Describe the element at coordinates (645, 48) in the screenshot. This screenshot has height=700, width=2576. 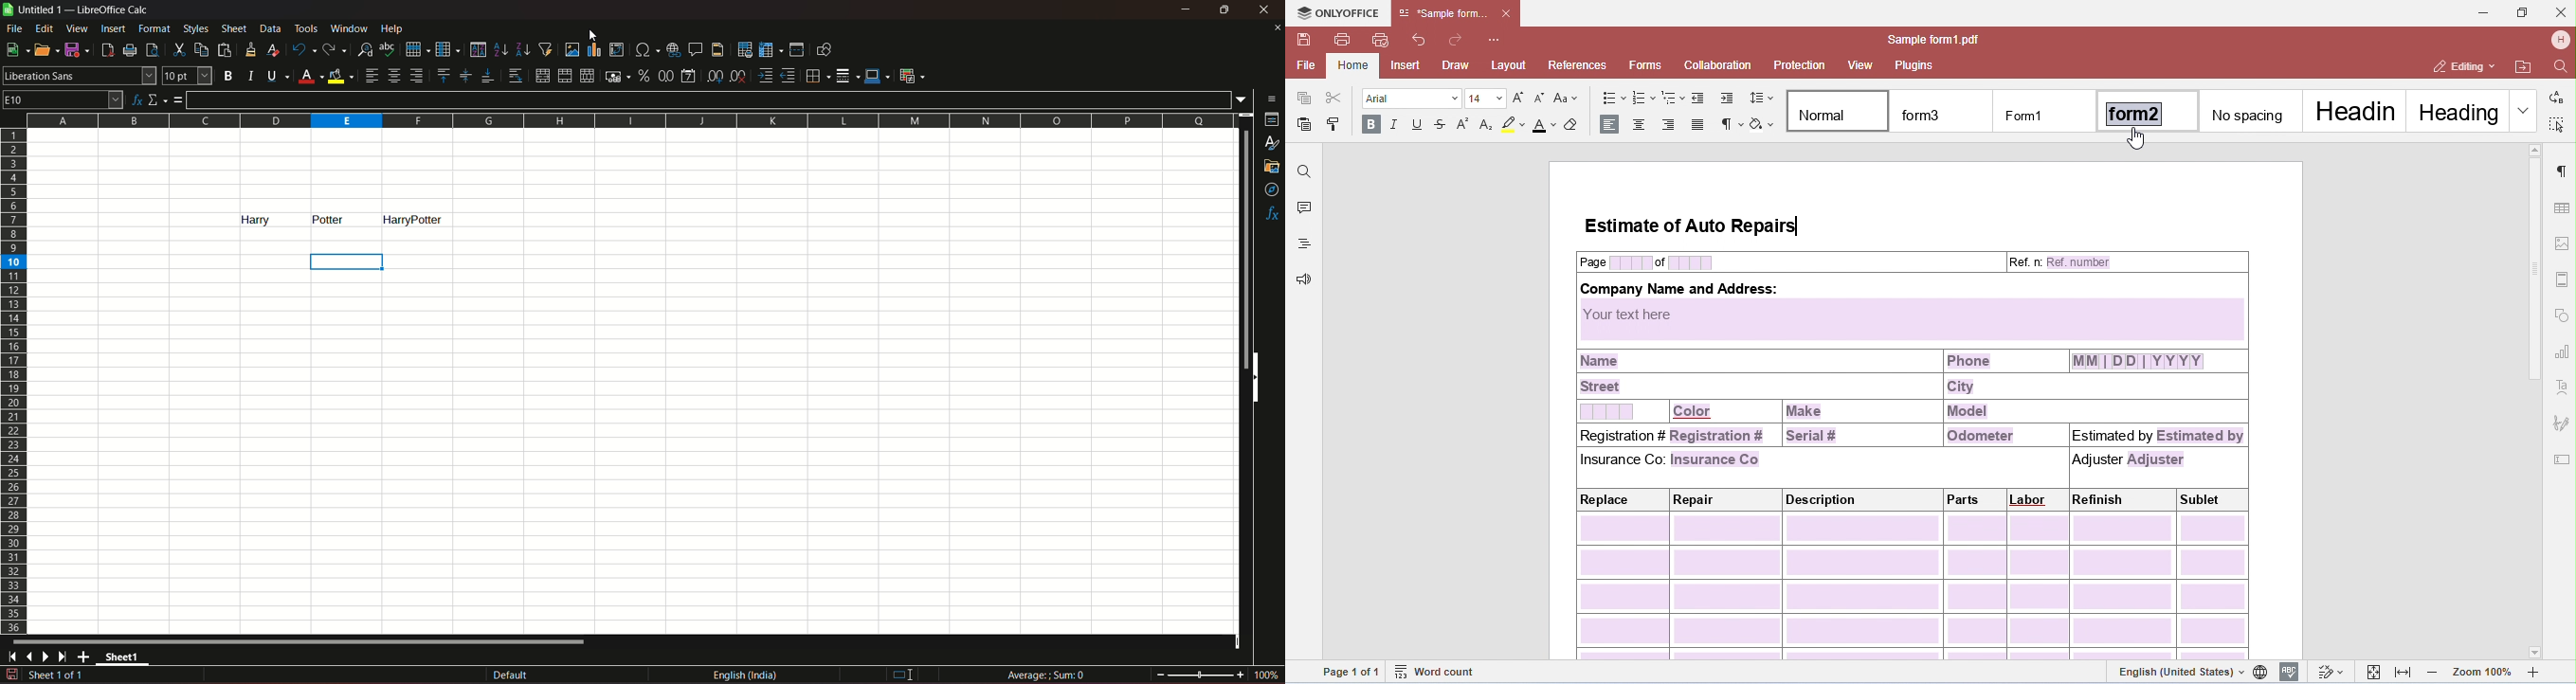
I see `insert special character` at that location.